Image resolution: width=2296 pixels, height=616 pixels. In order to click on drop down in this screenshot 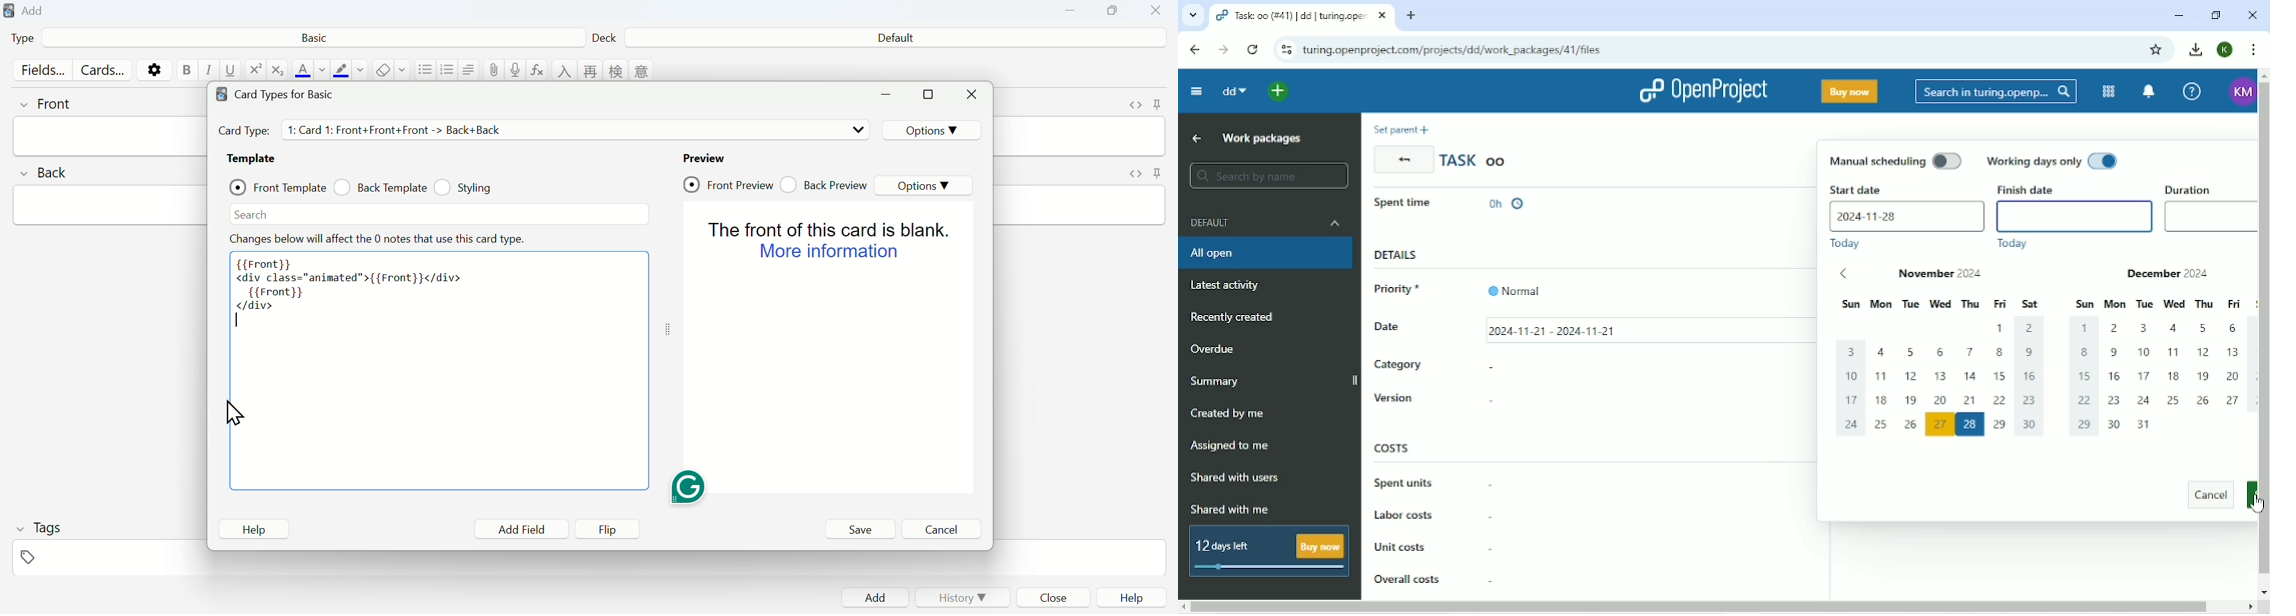, I will do `click(860, 131)`.